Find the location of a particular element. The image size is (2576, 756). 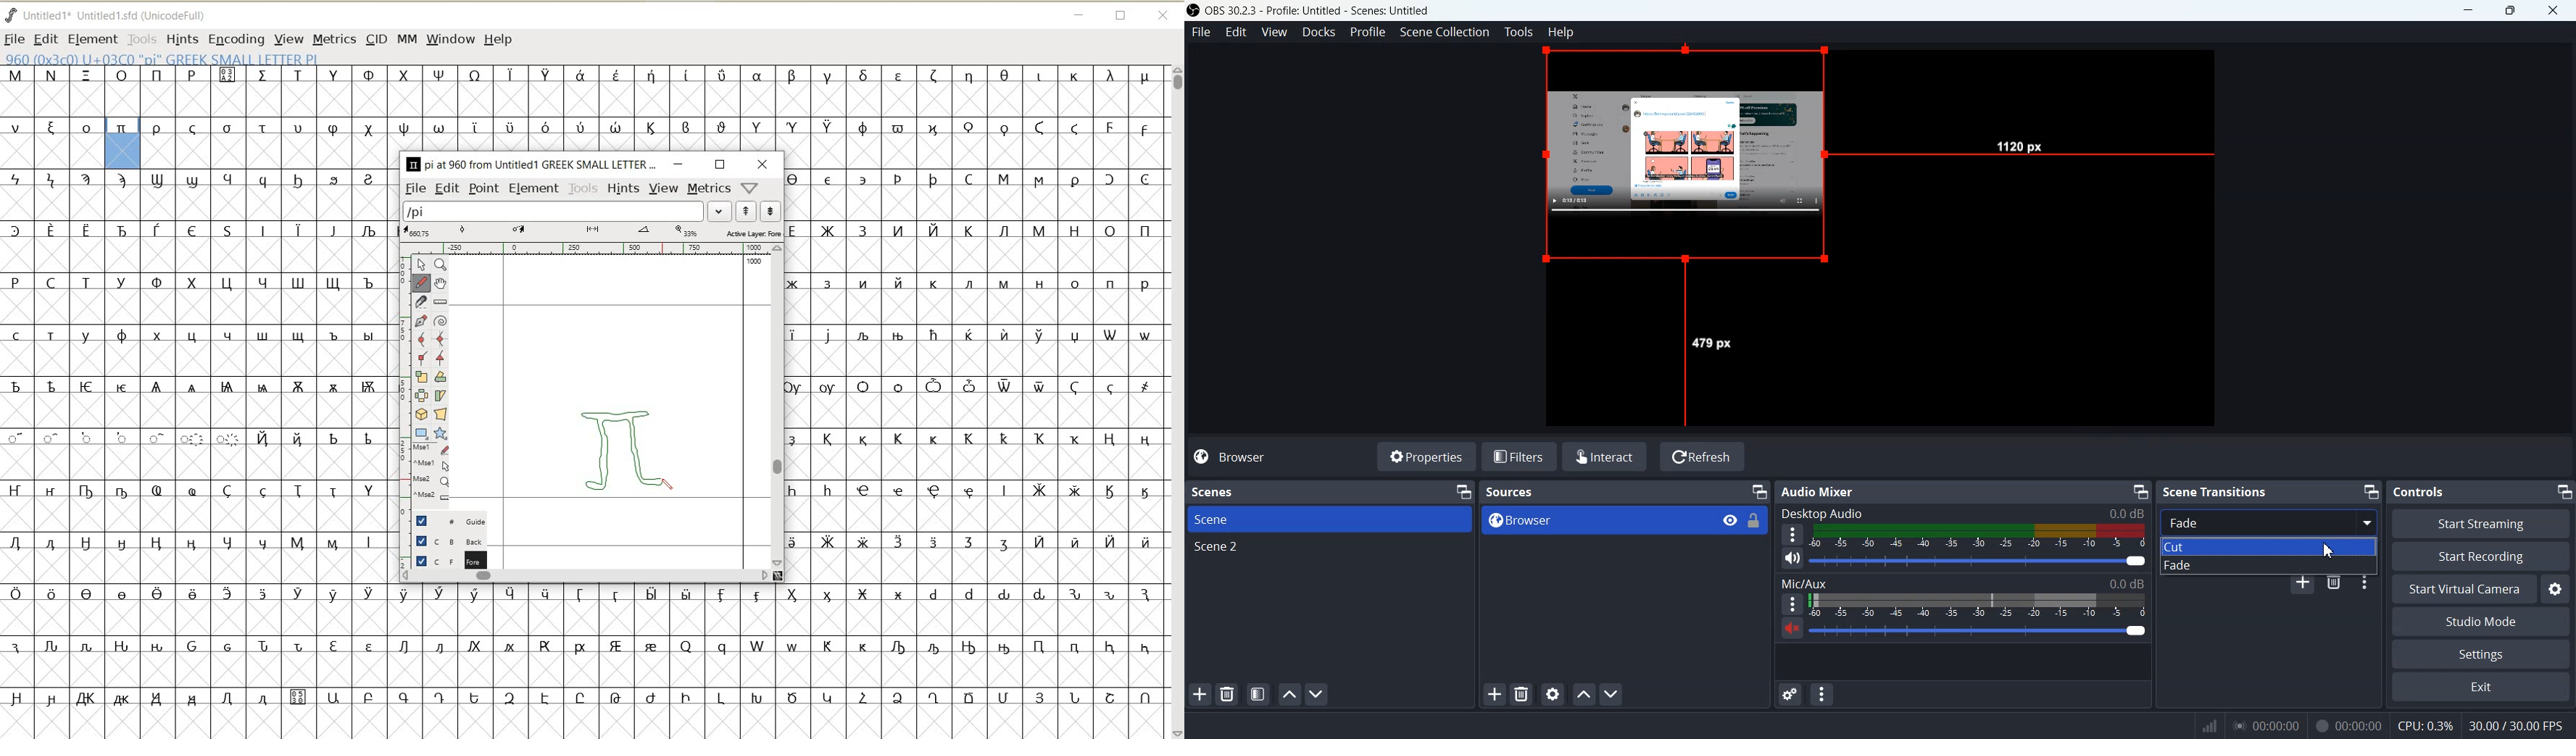

Volume Indicator is located at coordinates (1980, 536).